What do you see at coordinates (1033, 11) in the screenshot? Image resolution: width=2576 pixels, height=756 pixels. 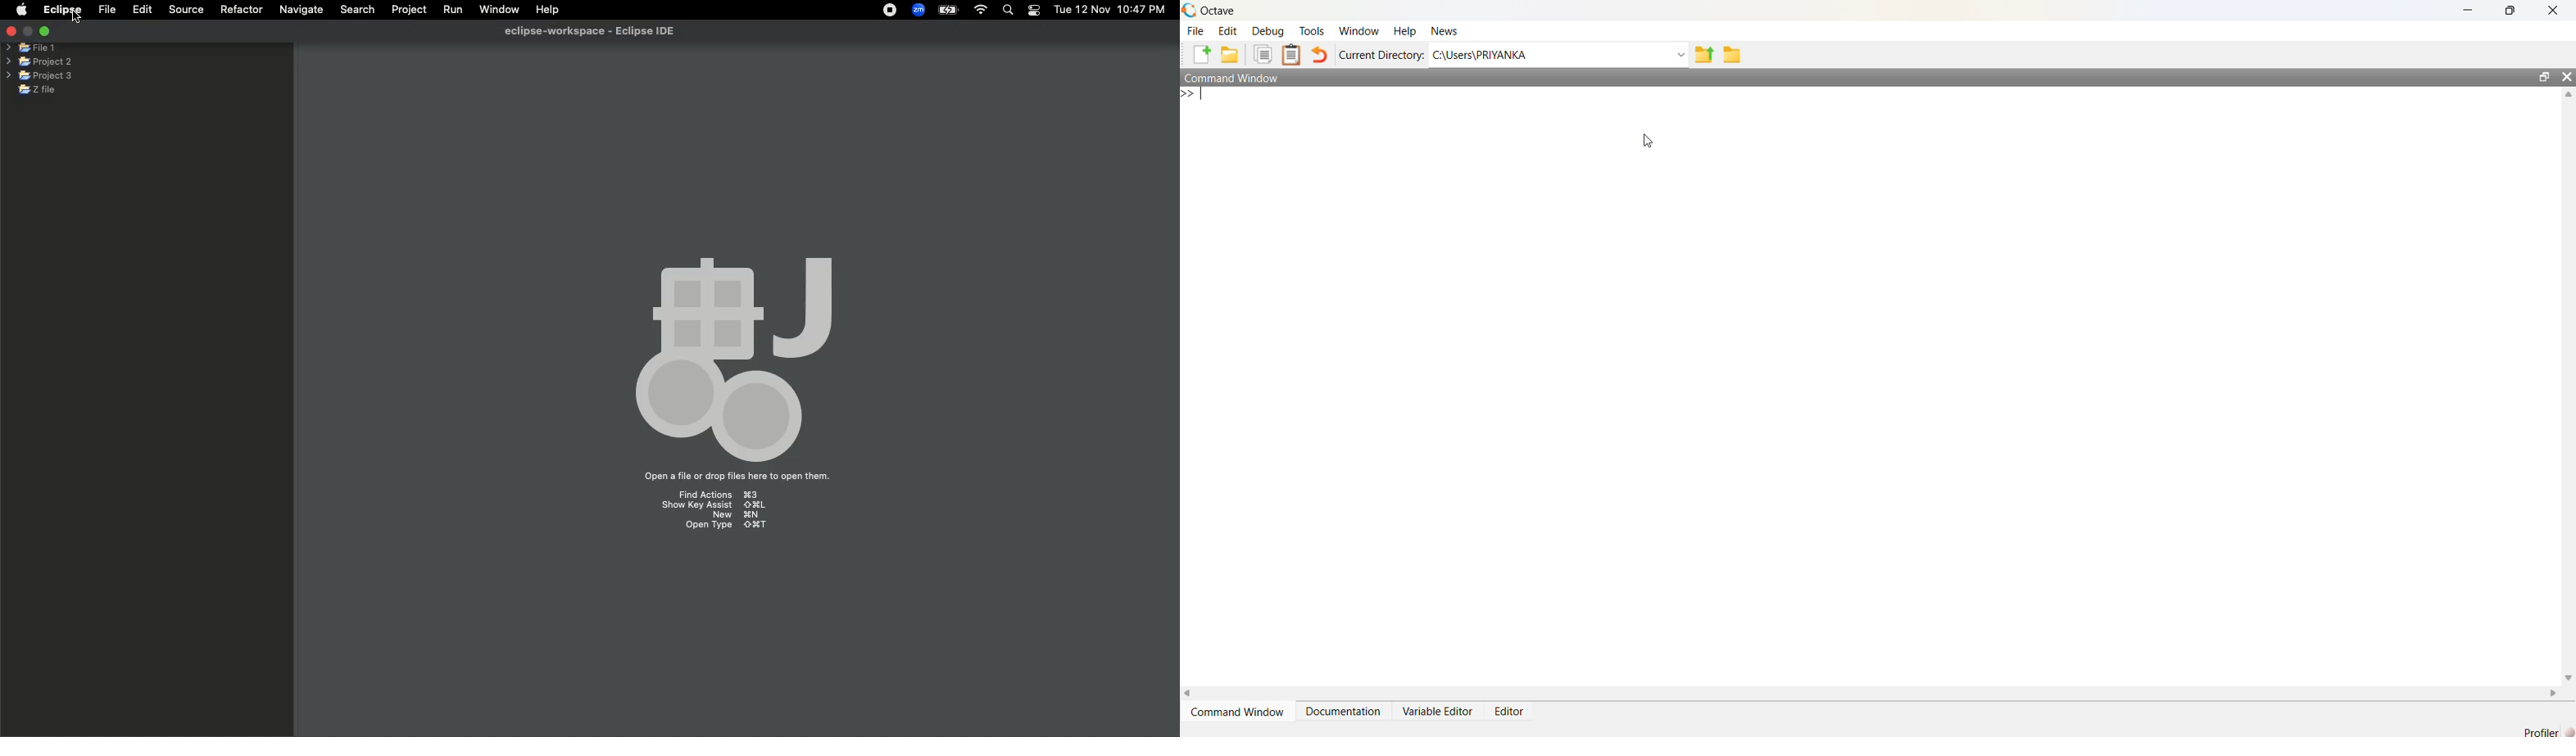 I see `Notification bar` at bounding box center [1033, 11].